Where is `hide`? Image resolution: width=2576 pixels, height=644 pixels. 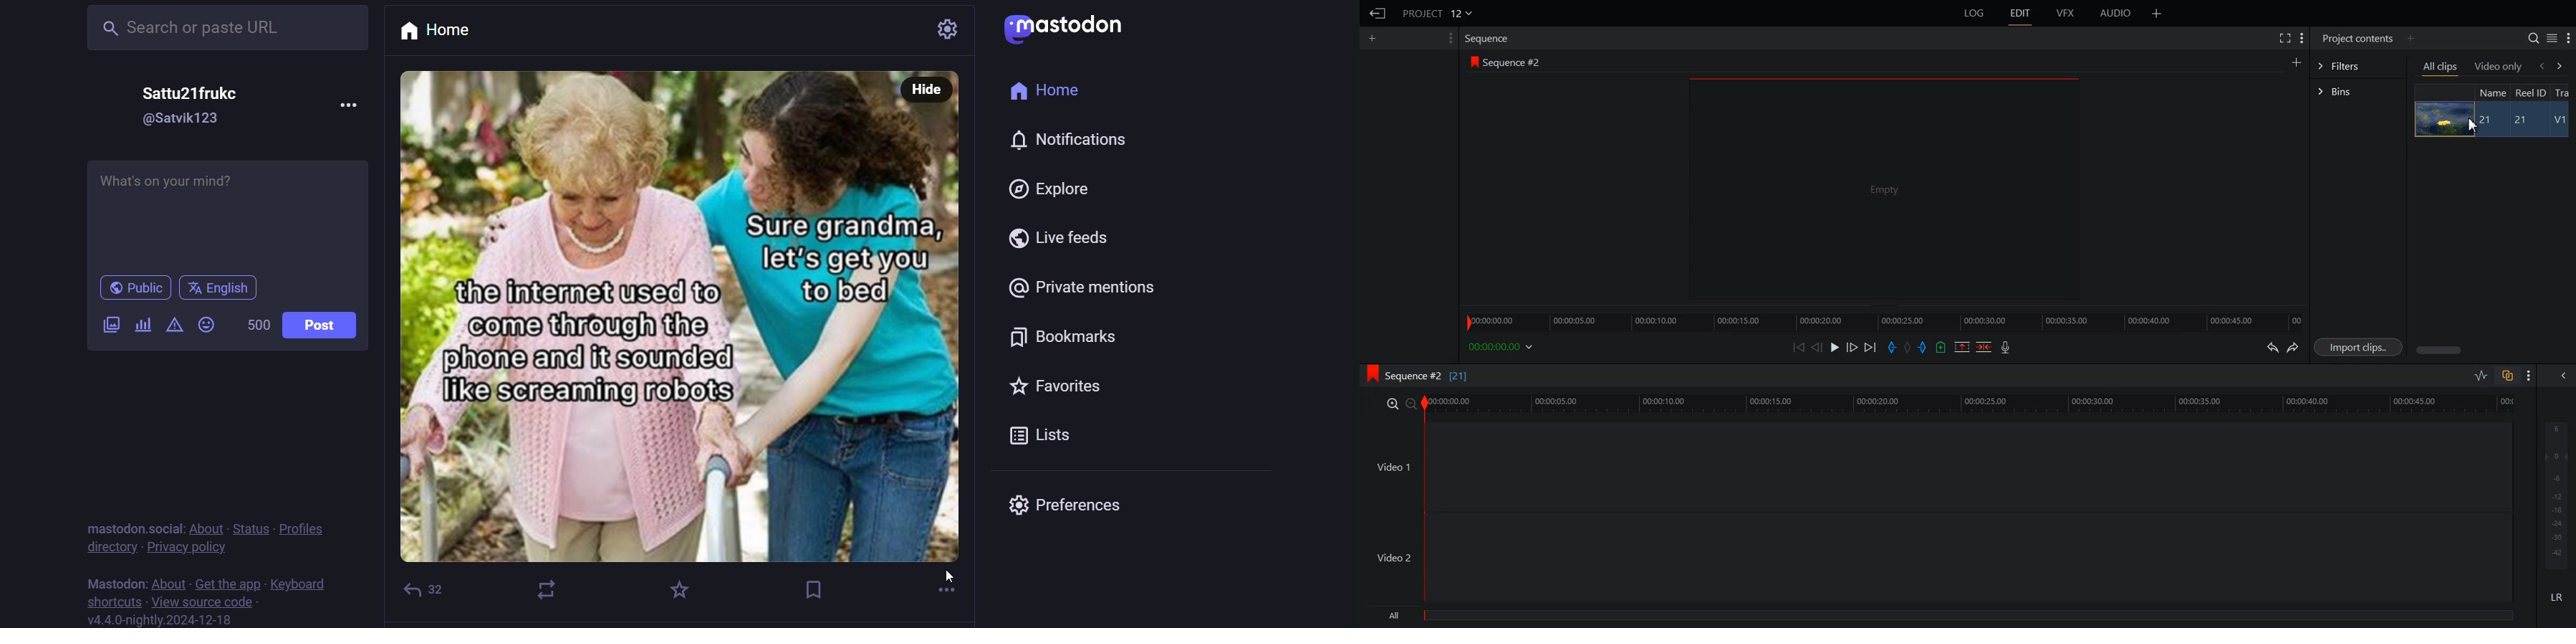 hide is located at coordinates (925, 90).